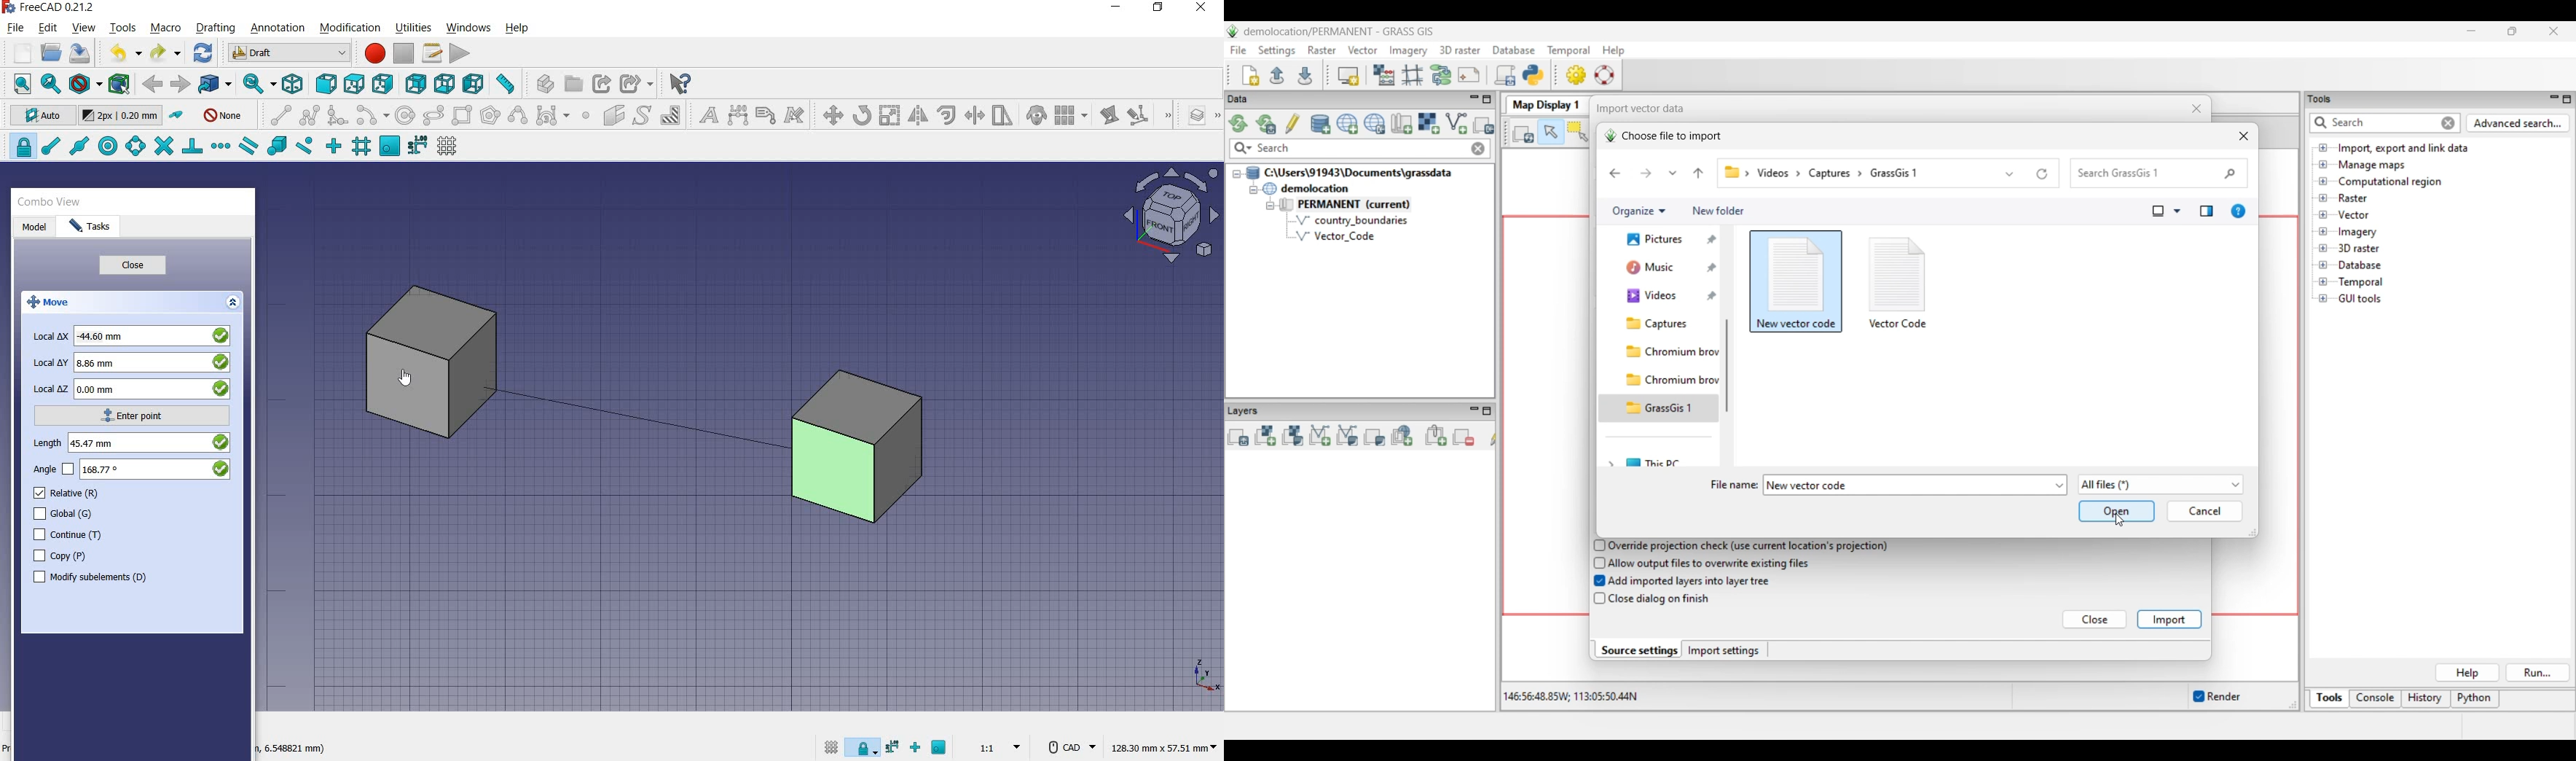 The width and height of the screenshot is (2576, 784). Describe the element at coordinates (940, 748) in the screenshot. I see `snap working plane` at that location.